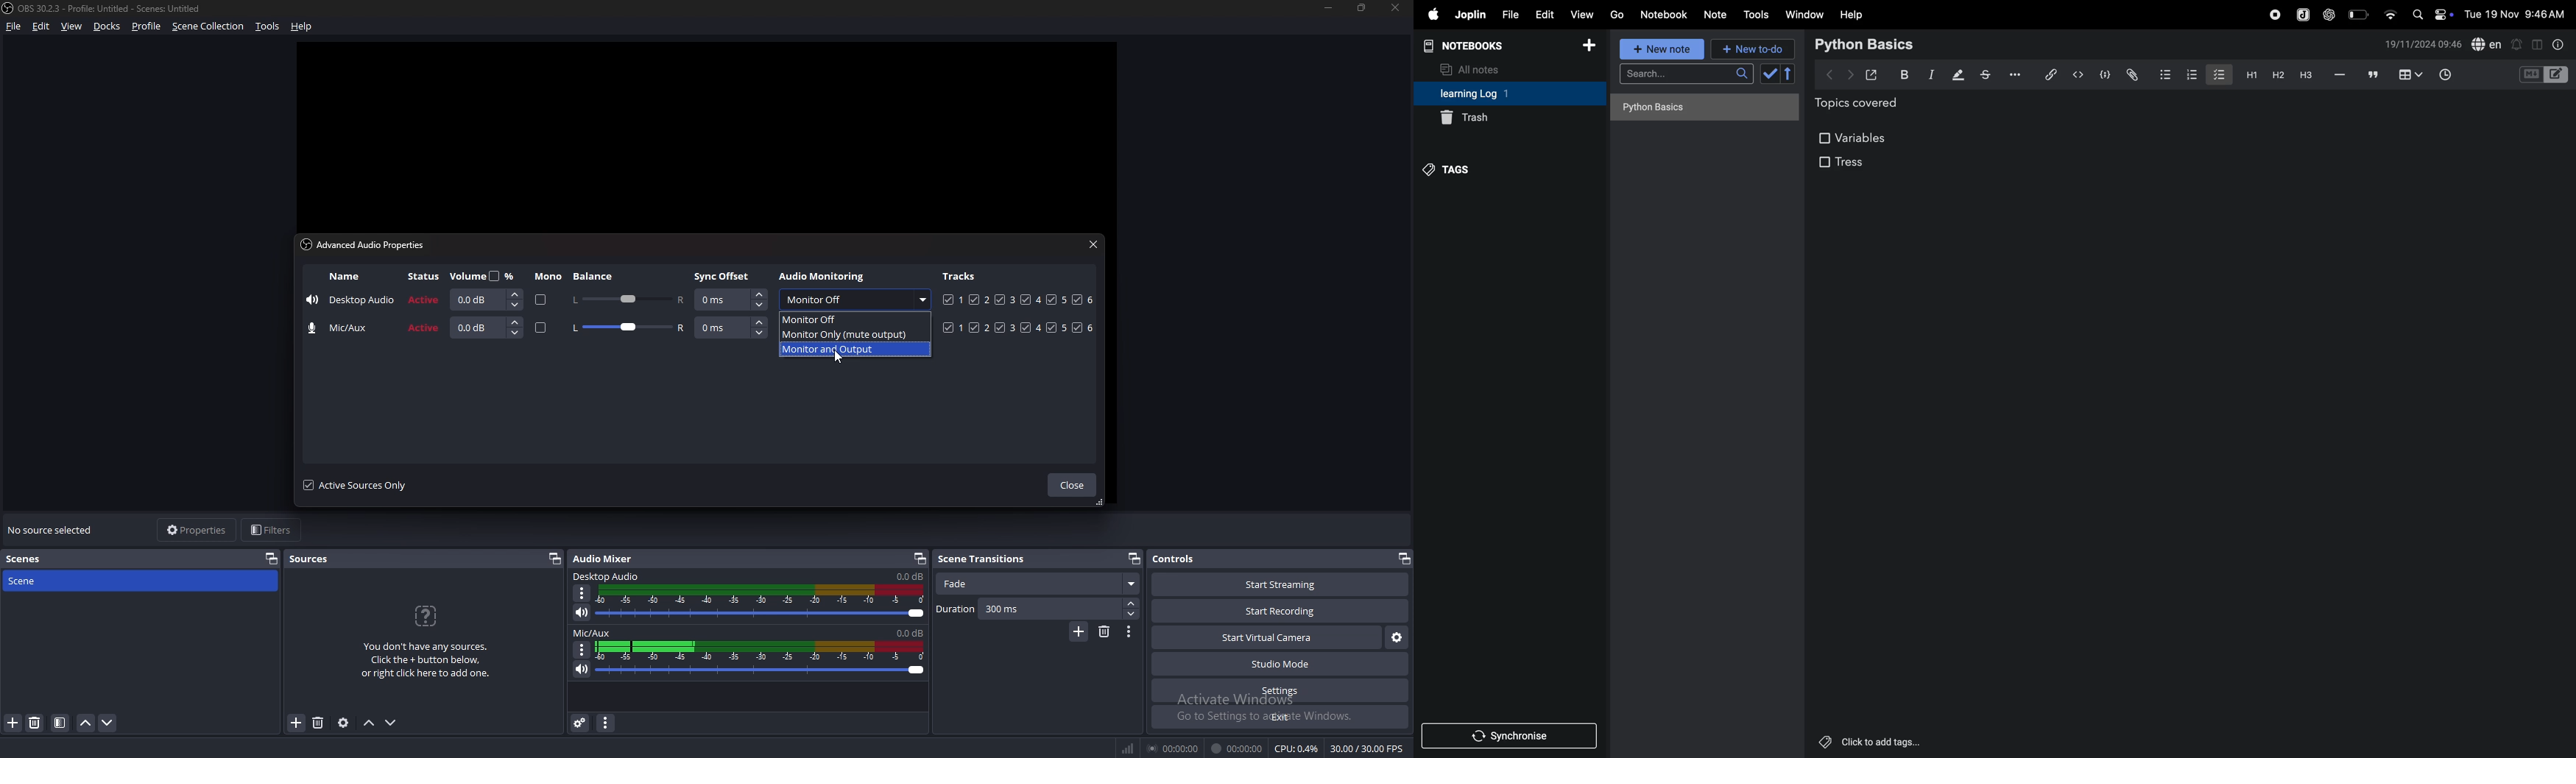 The width and height of the screenshot is (2576, 784). I want to click on mic/aux, so click(593, 634).